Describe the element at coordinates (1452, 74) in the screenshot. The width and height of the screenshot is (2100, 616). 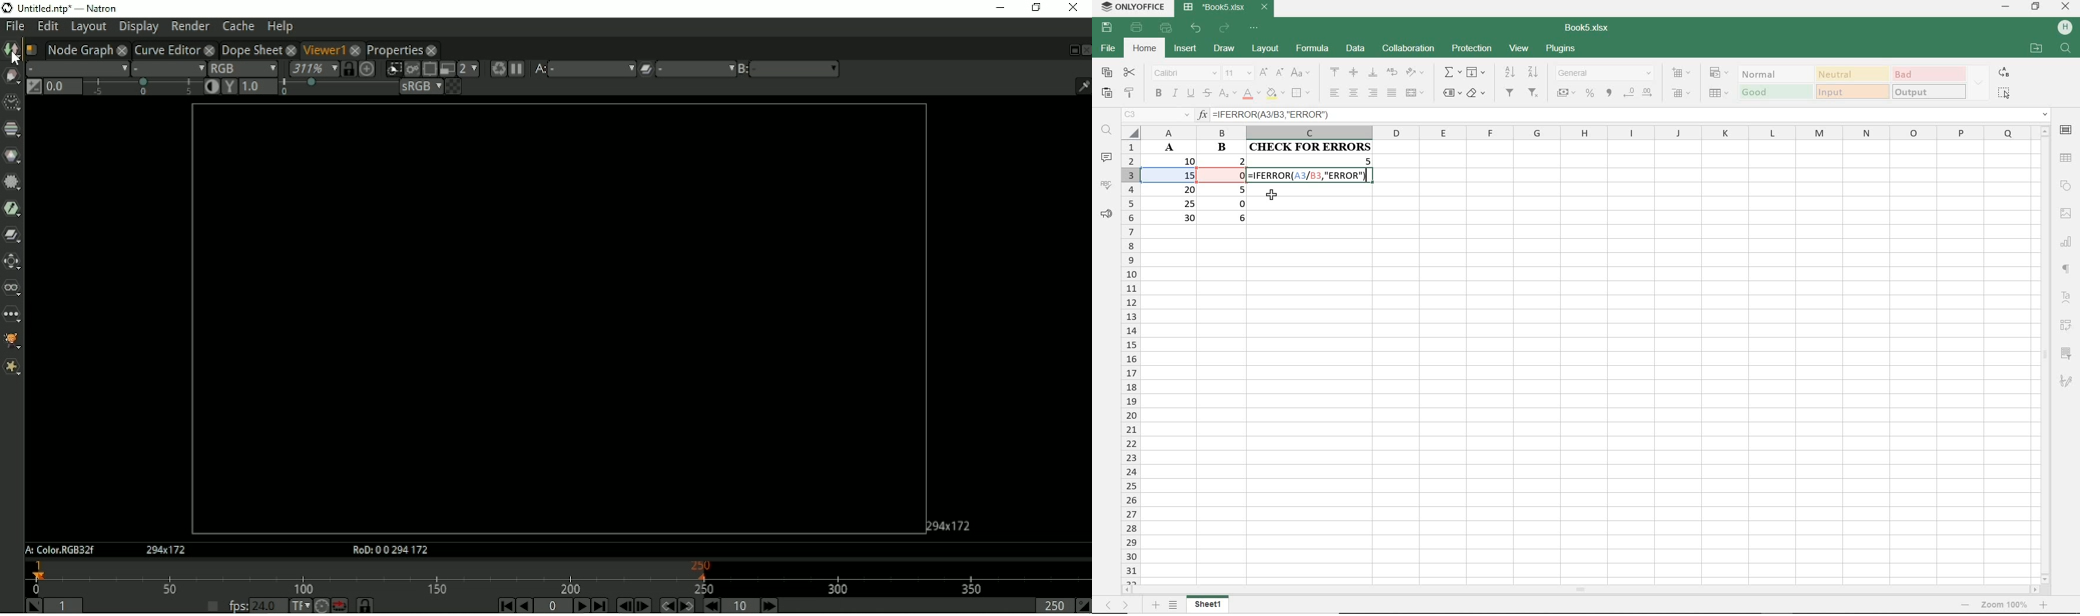
I see `INSERT FUNCTION` at that location.